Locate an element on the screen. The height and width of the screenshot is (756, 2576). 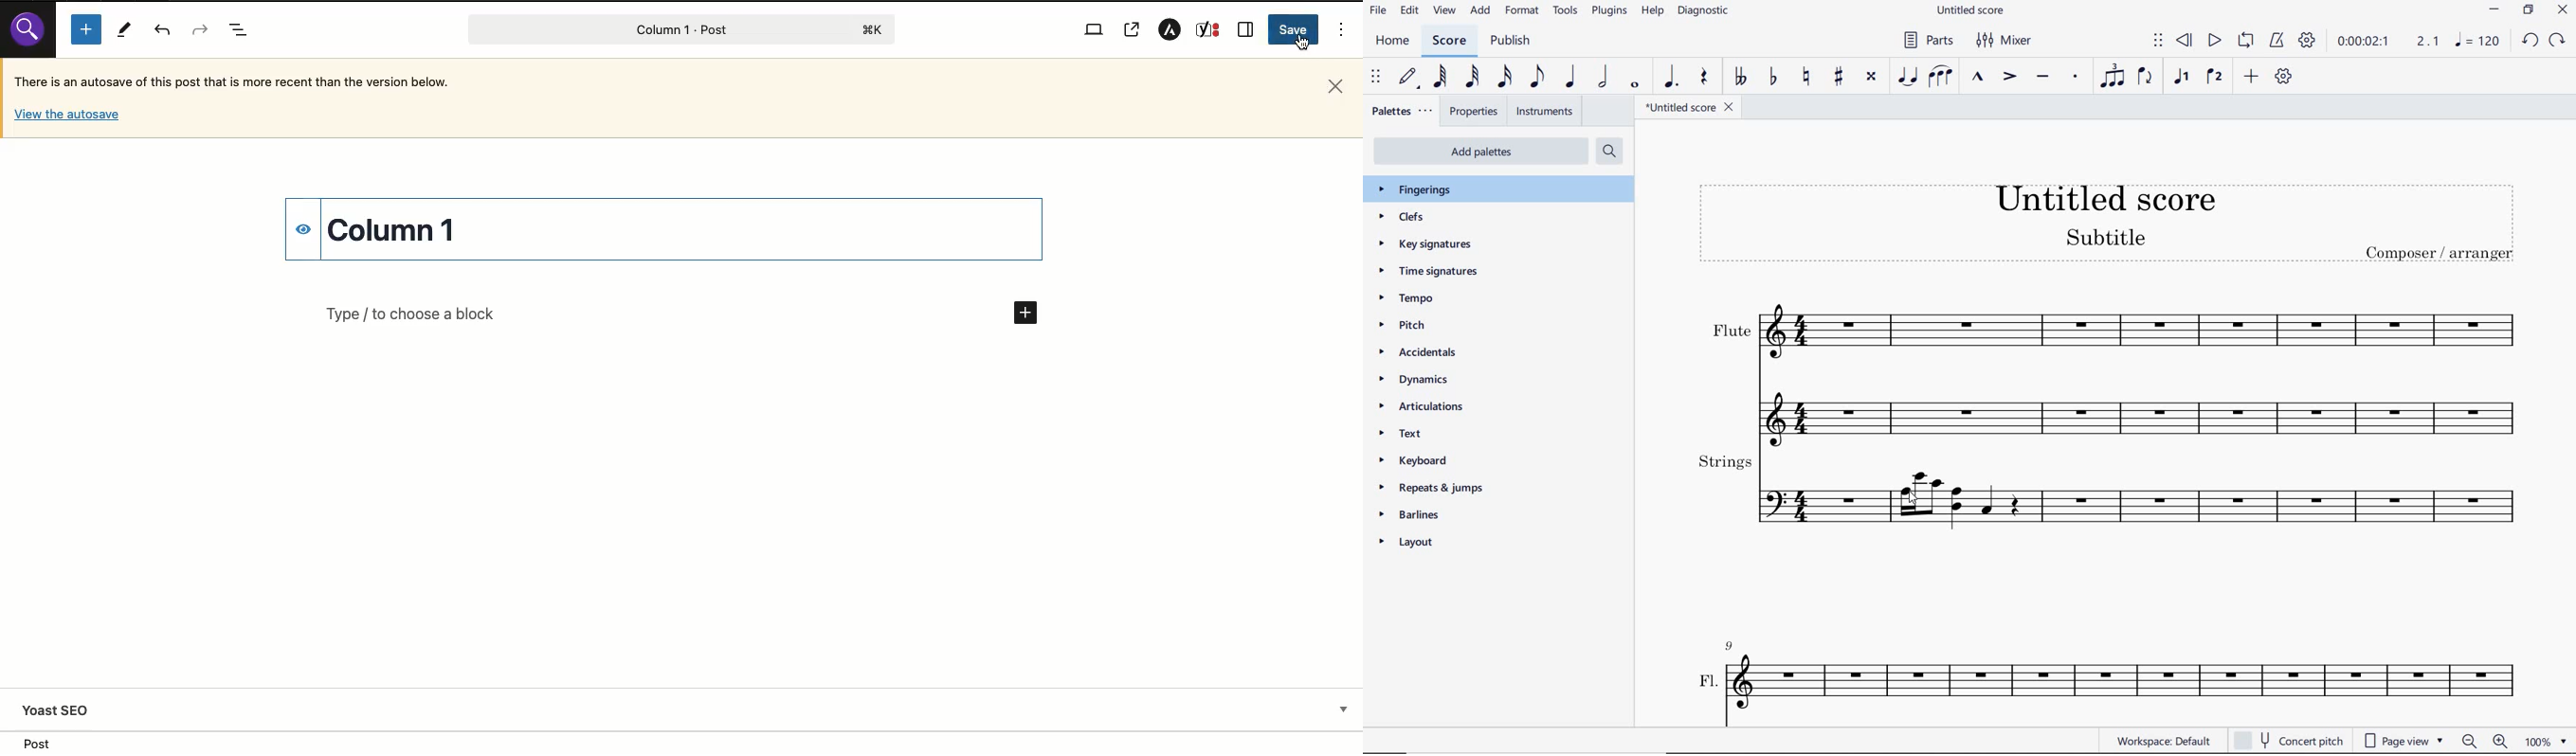
properties is located at coordinates (1474, 111).